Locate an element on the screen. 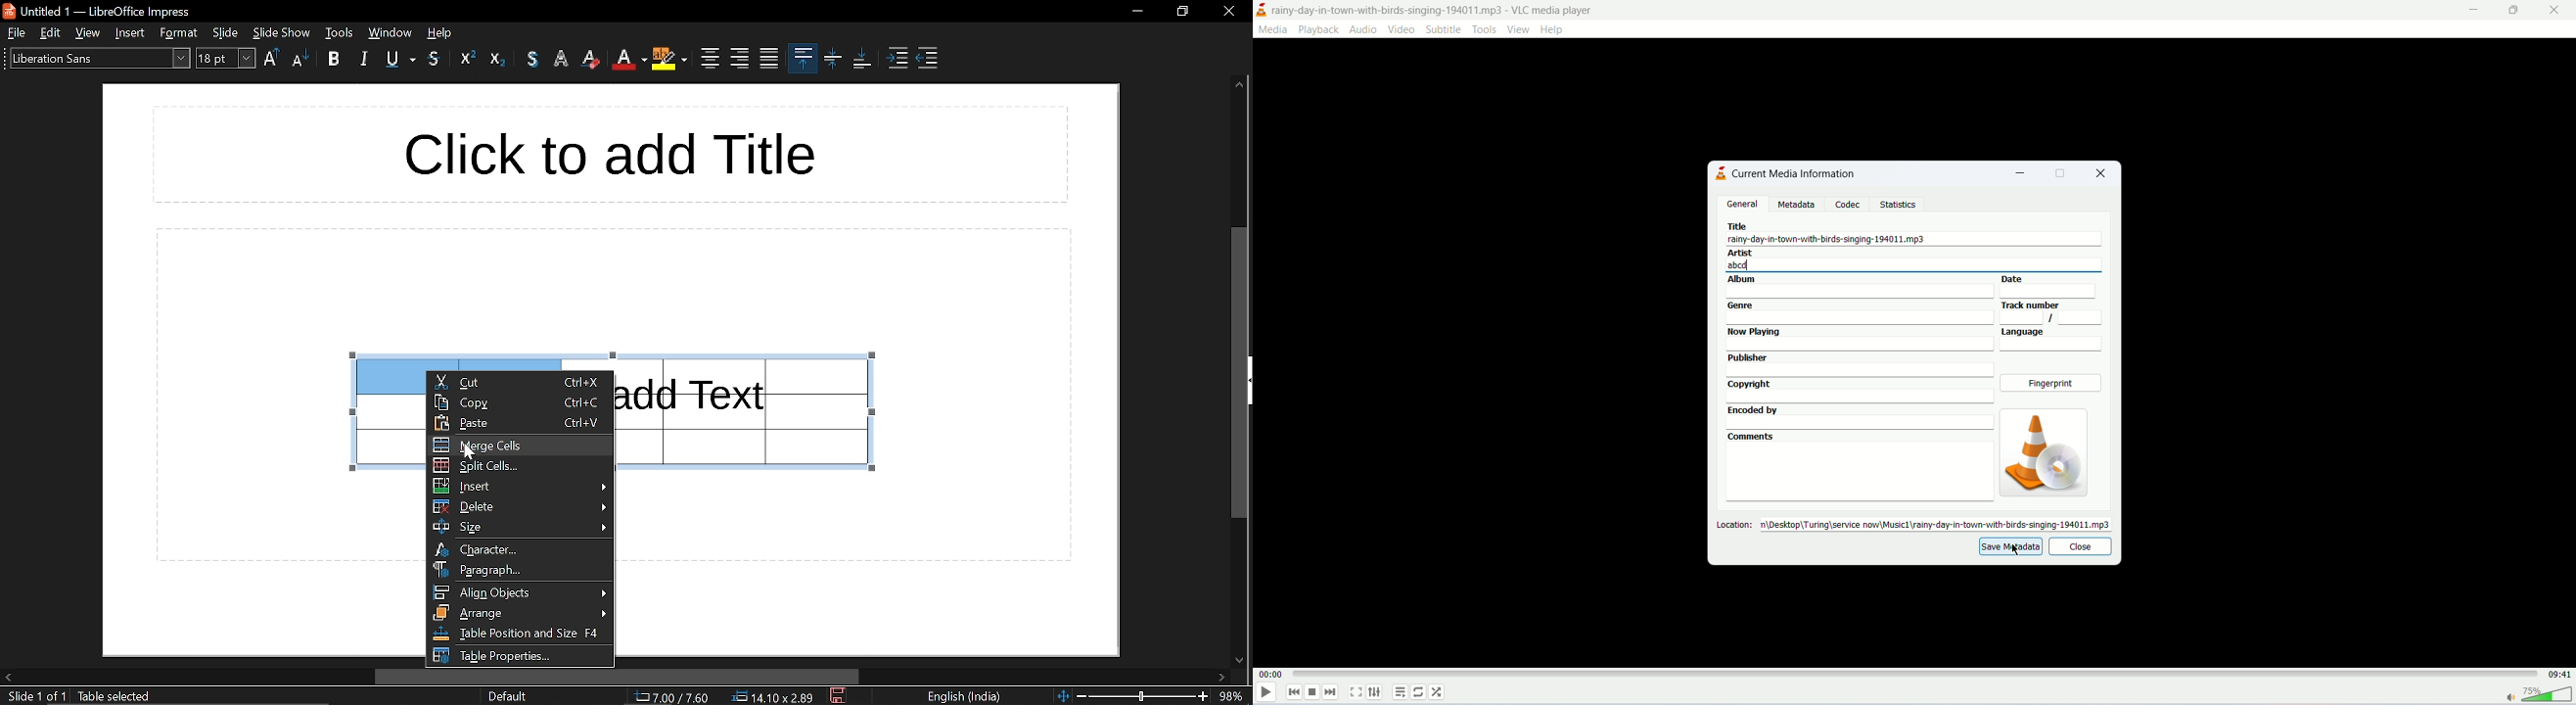 This screenshot has width=2576, height=728. split cells is located at coordinates (520, 465).